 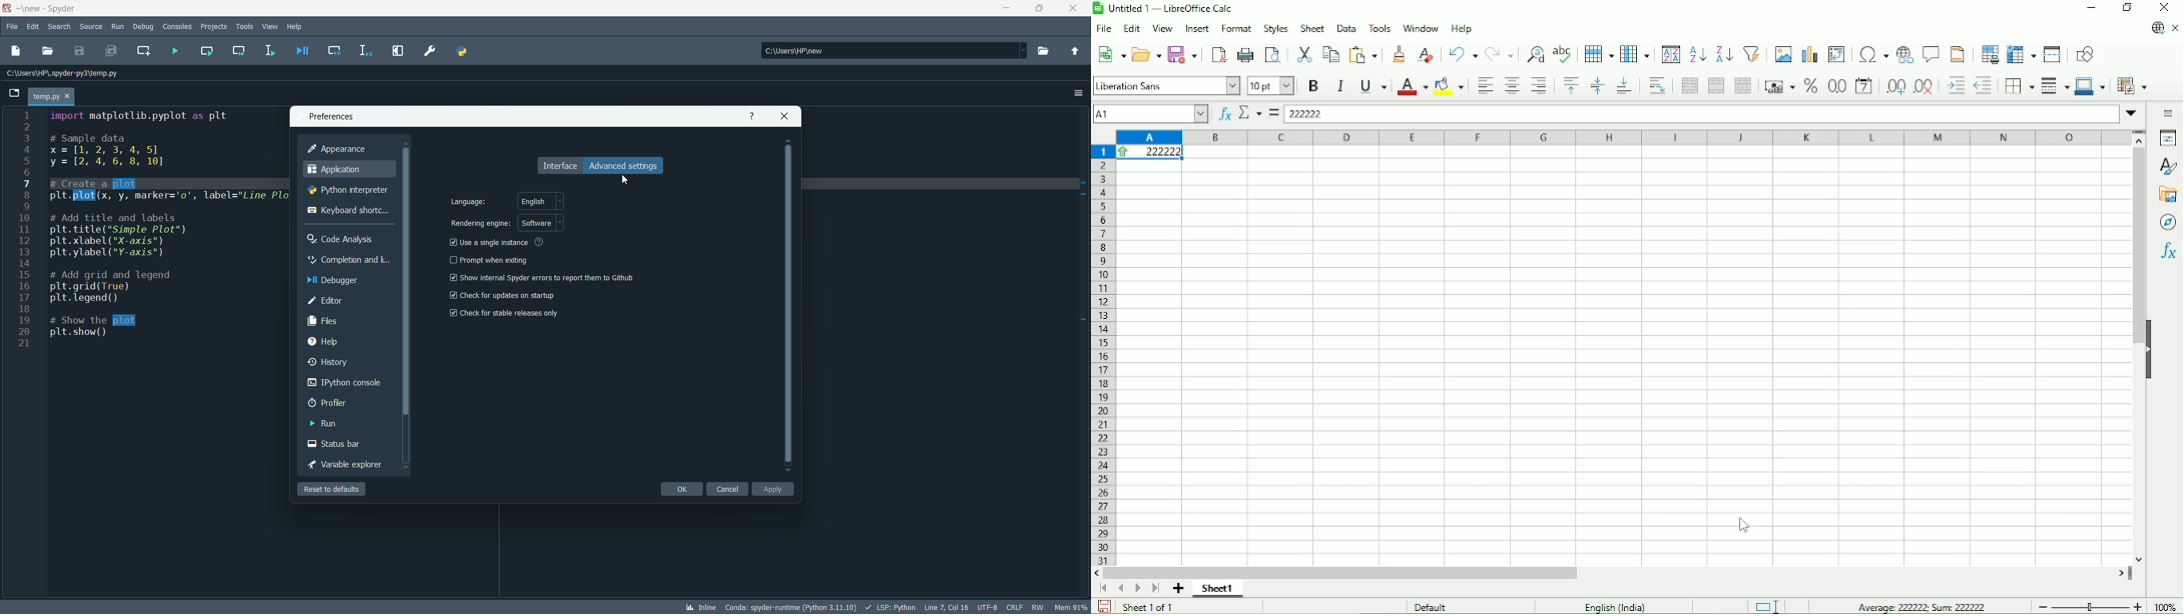 What do you see at coordinates (1955, 86) in the screenshot?
I see `Increase indent` at bounding box center [1955, 86].